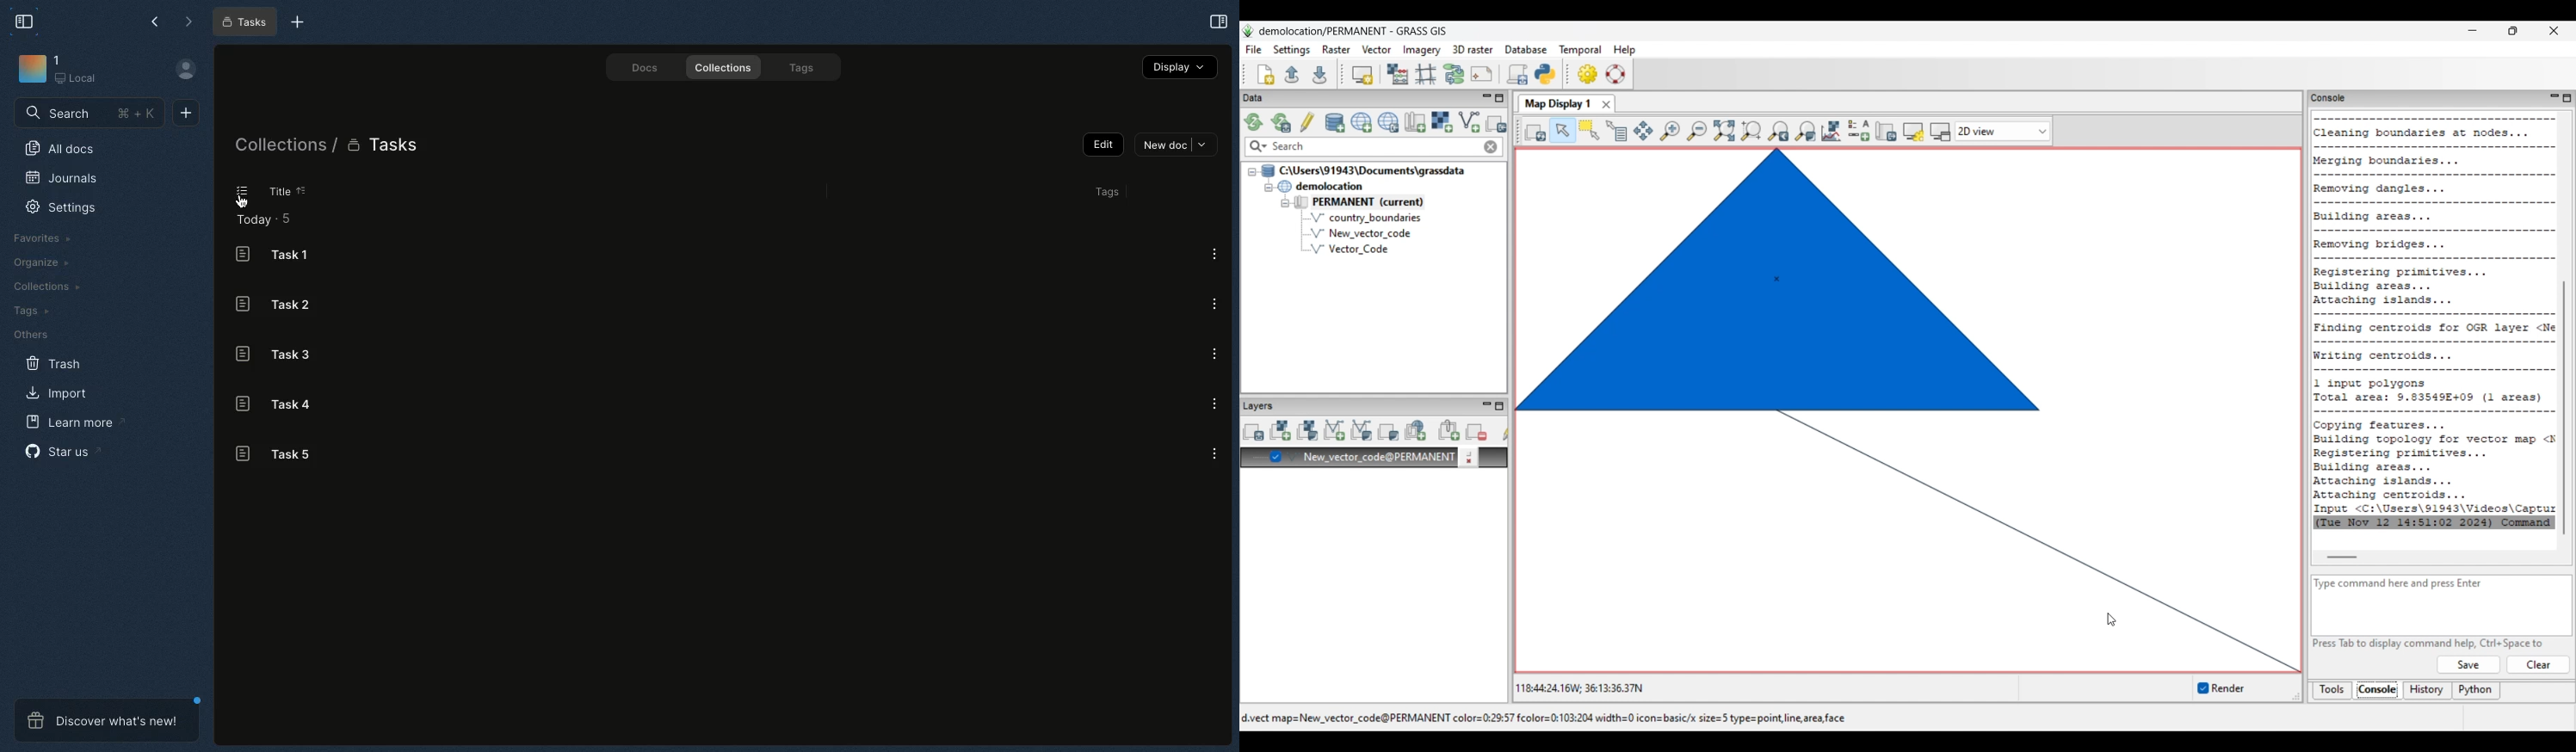 The width and height of the screenshot is (2576, 756). I want to click on Collections, so click(281, 147).